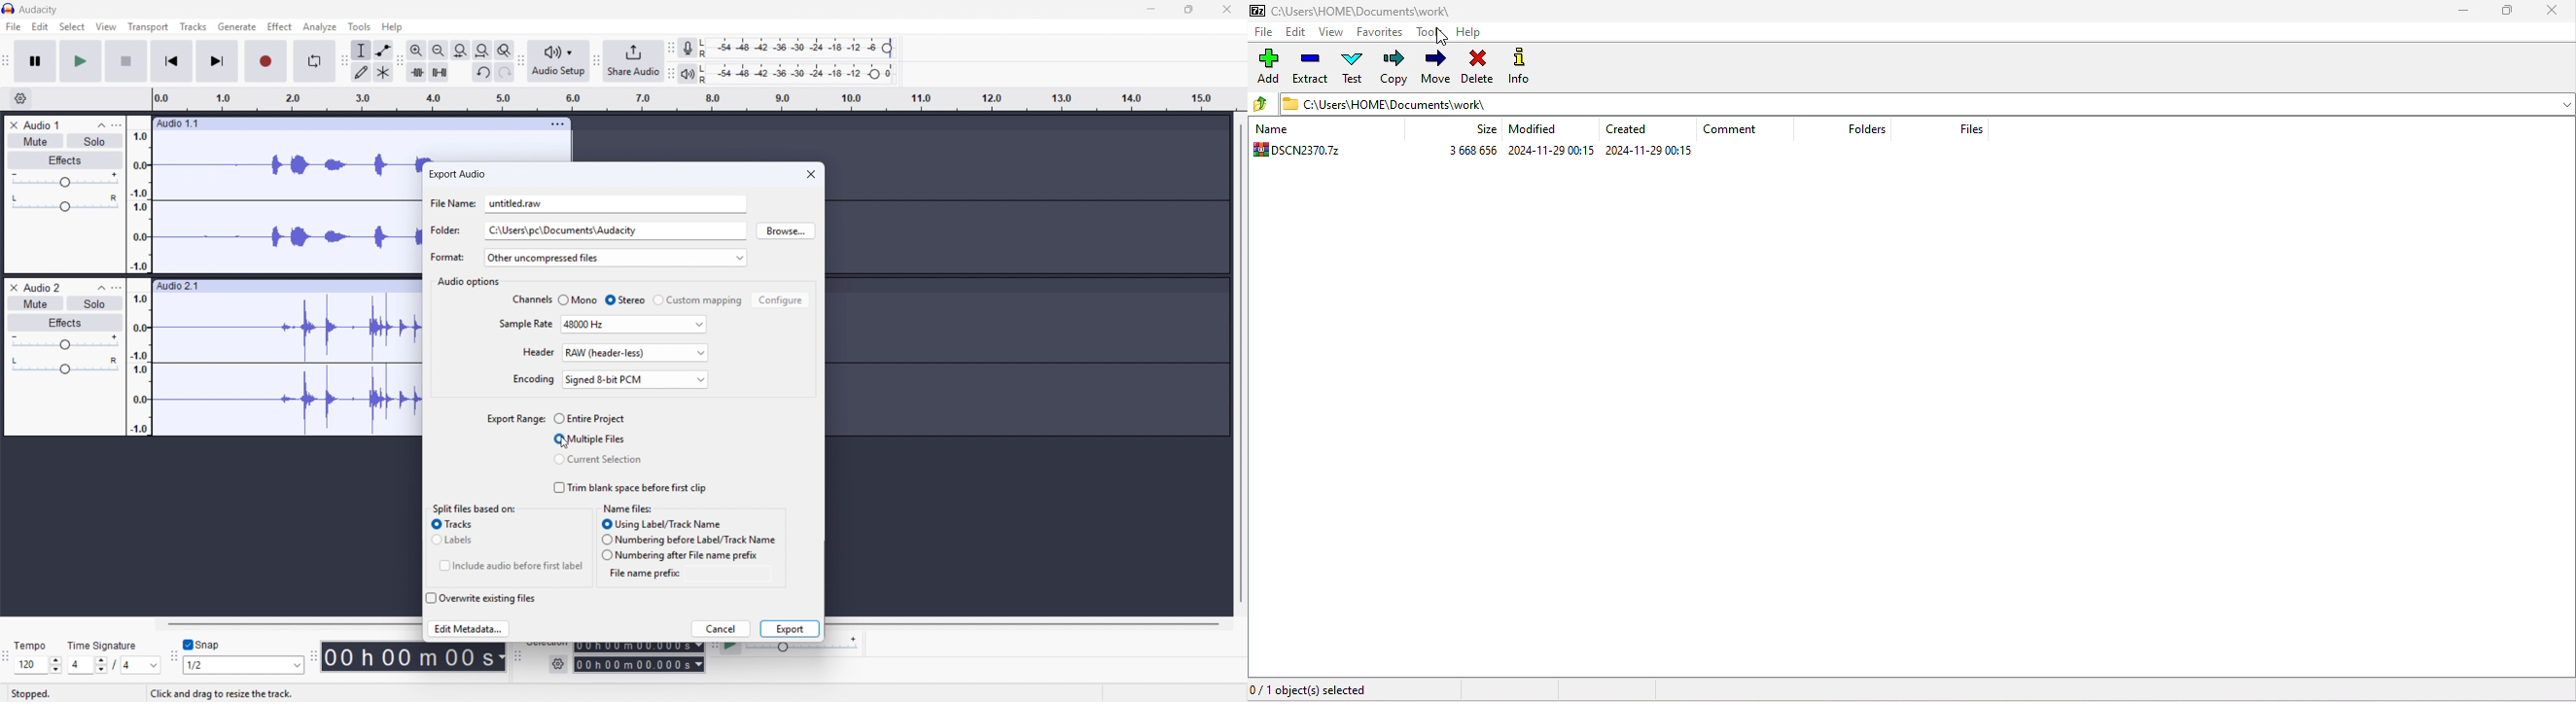 The image size is (2576, 728). What do you see at coordinates (42, 287) in the screenshot?
I see `Audio 2` at bounding box center [42, 287].